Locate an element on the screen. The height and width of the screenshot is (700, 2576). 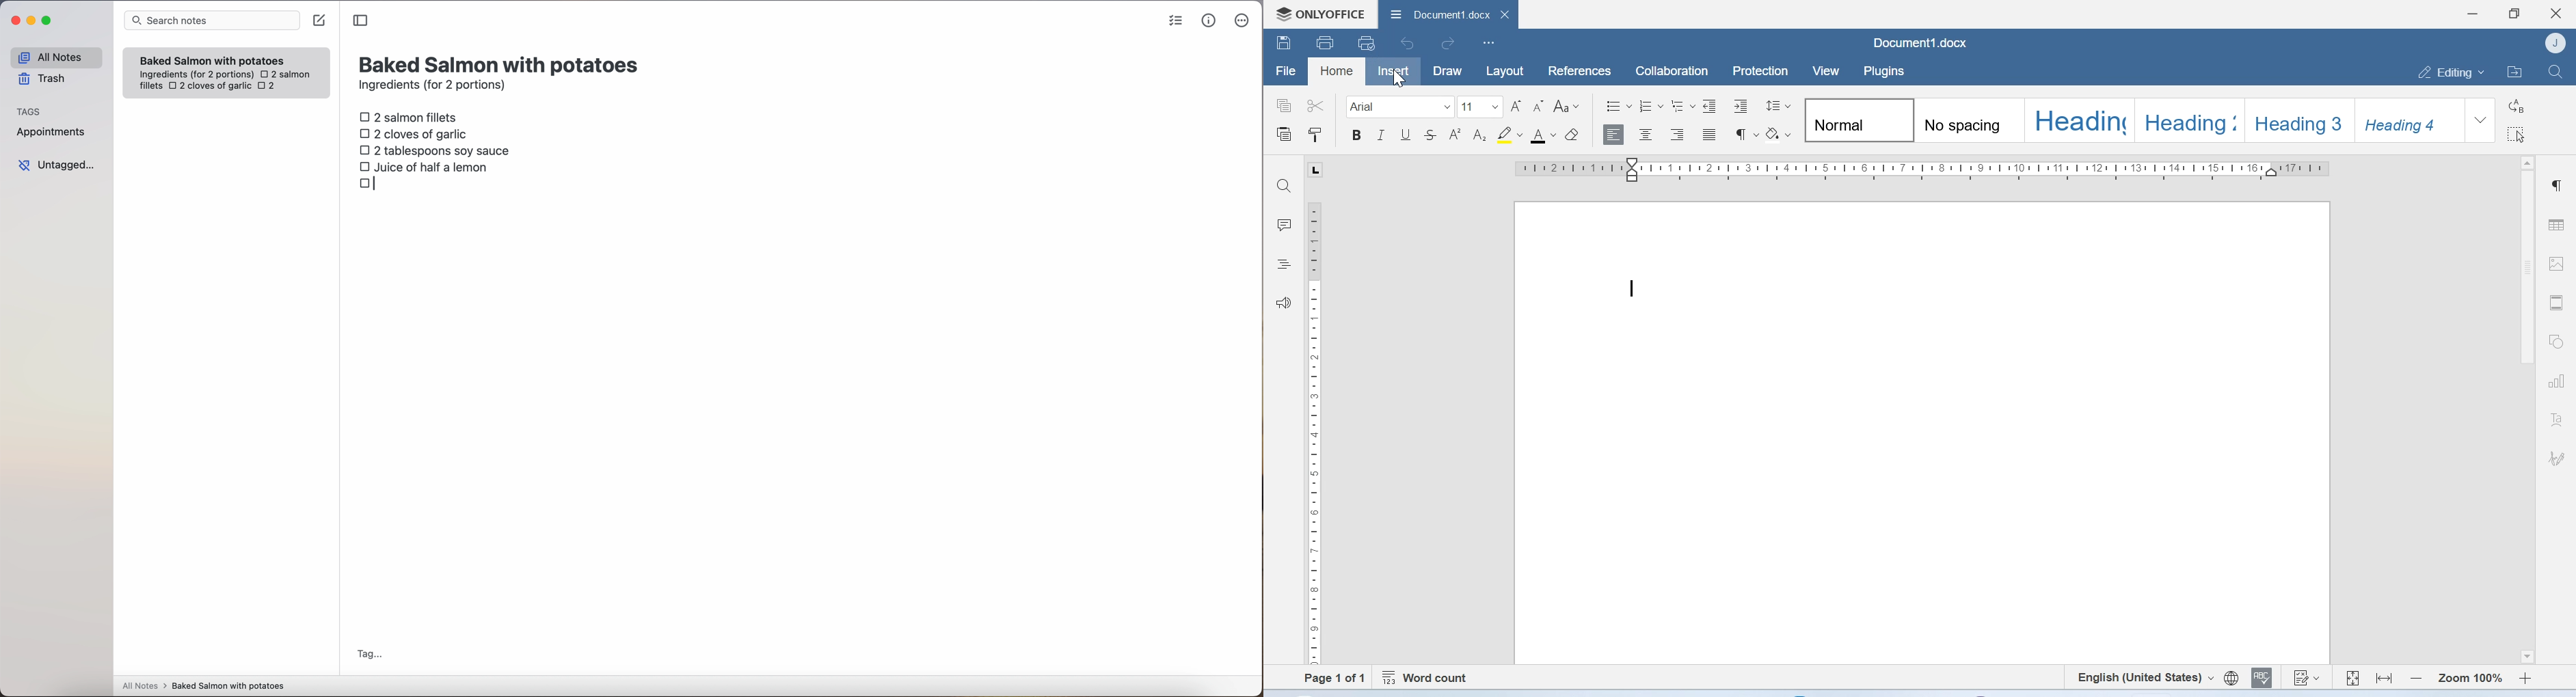
Paragraph settings is located at coordinates (2558, 186).